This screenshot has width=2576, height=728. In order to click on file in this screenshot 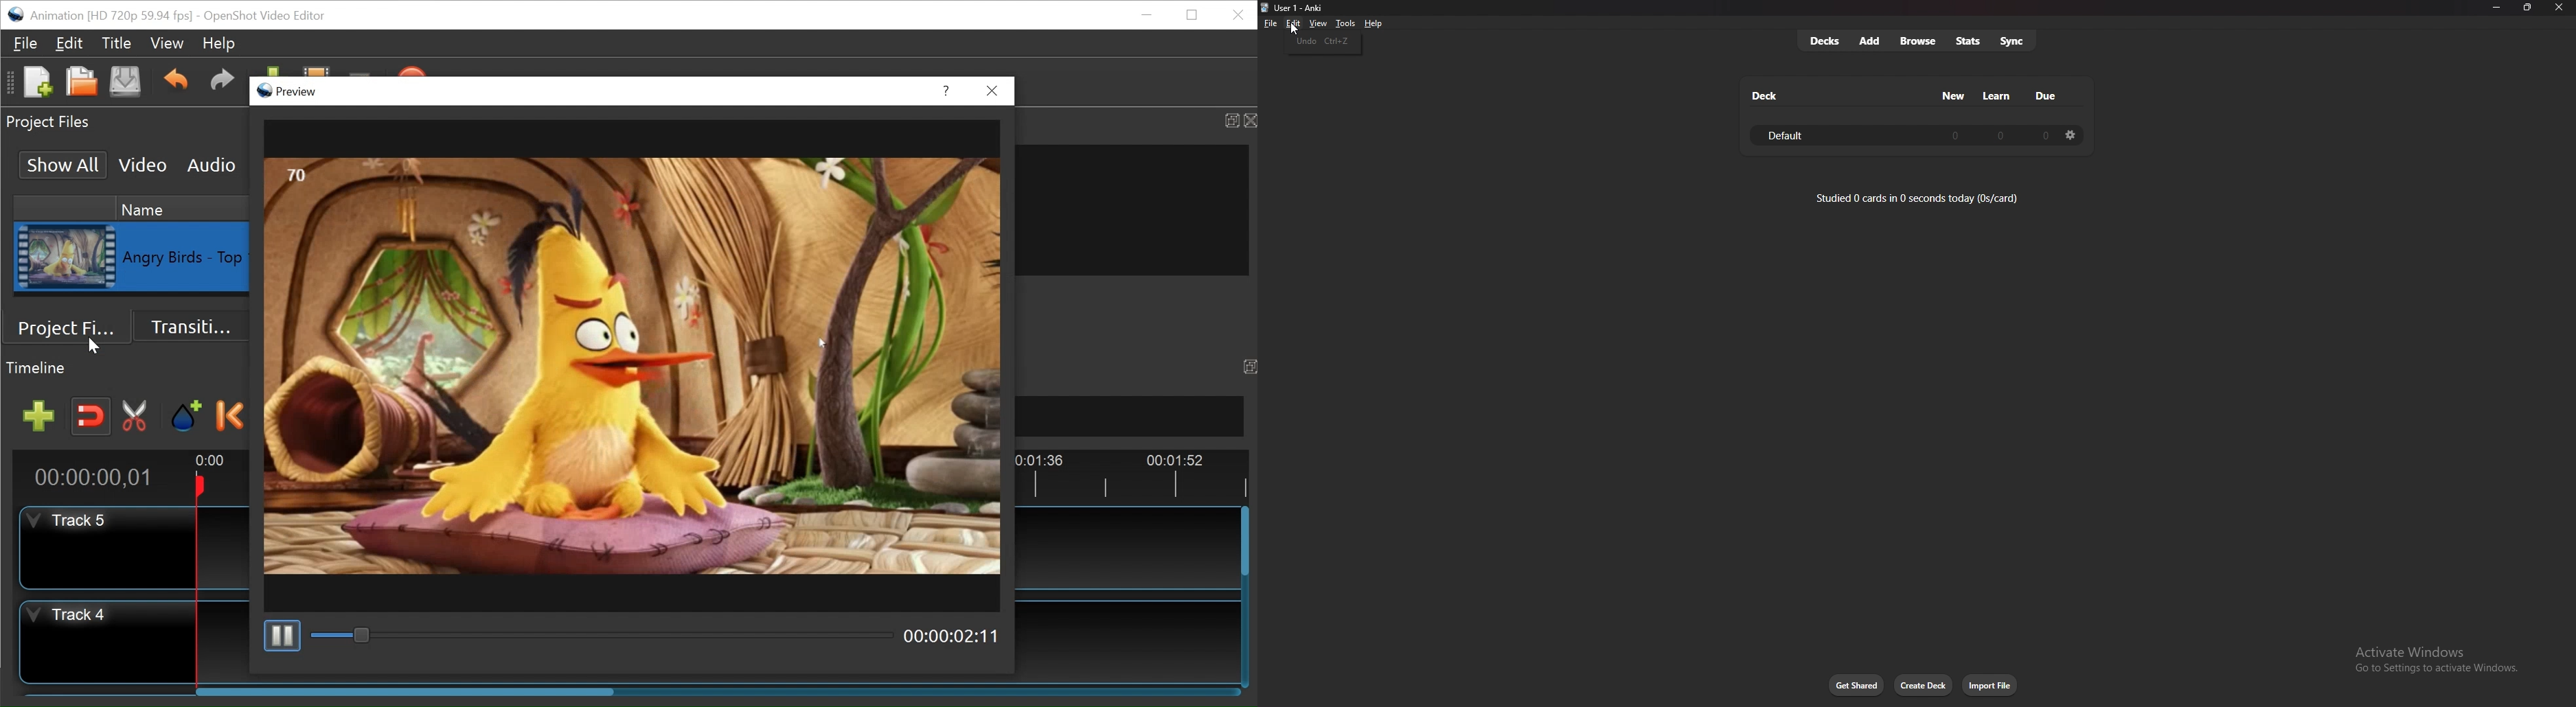, I will do `click(1272, 23)`.